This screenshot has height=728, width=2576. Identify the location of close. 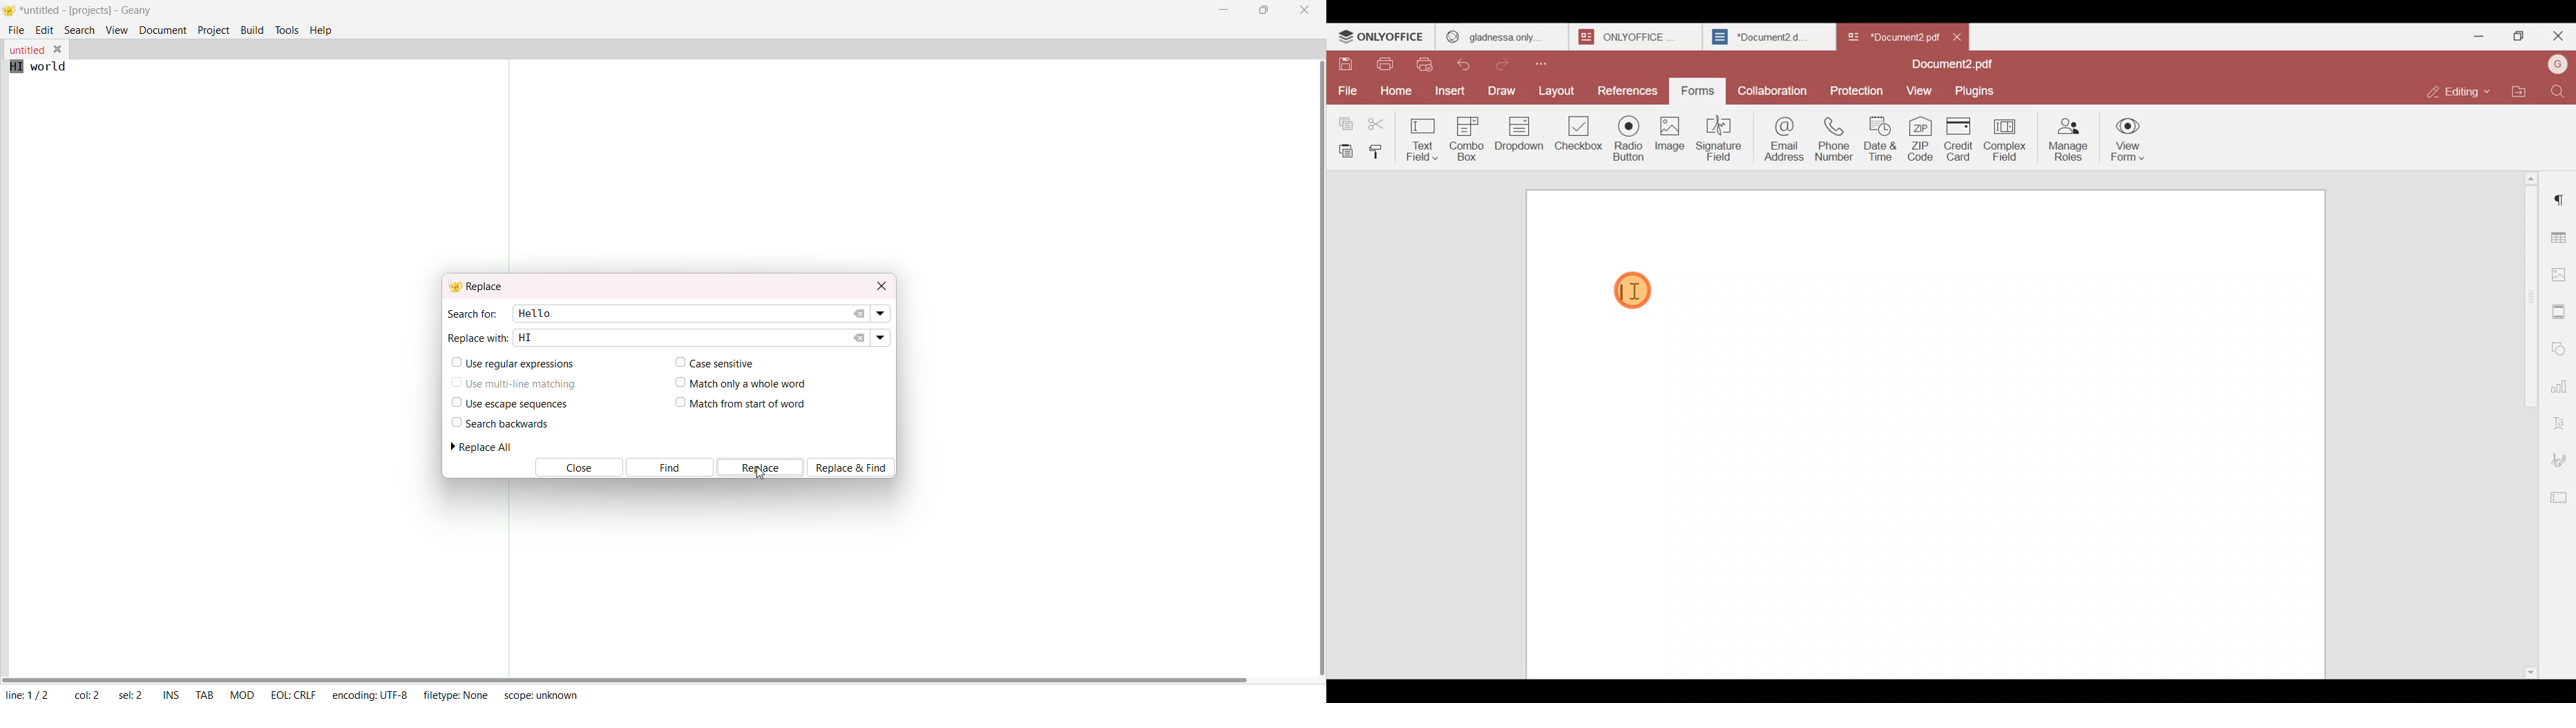
(1304, 10).